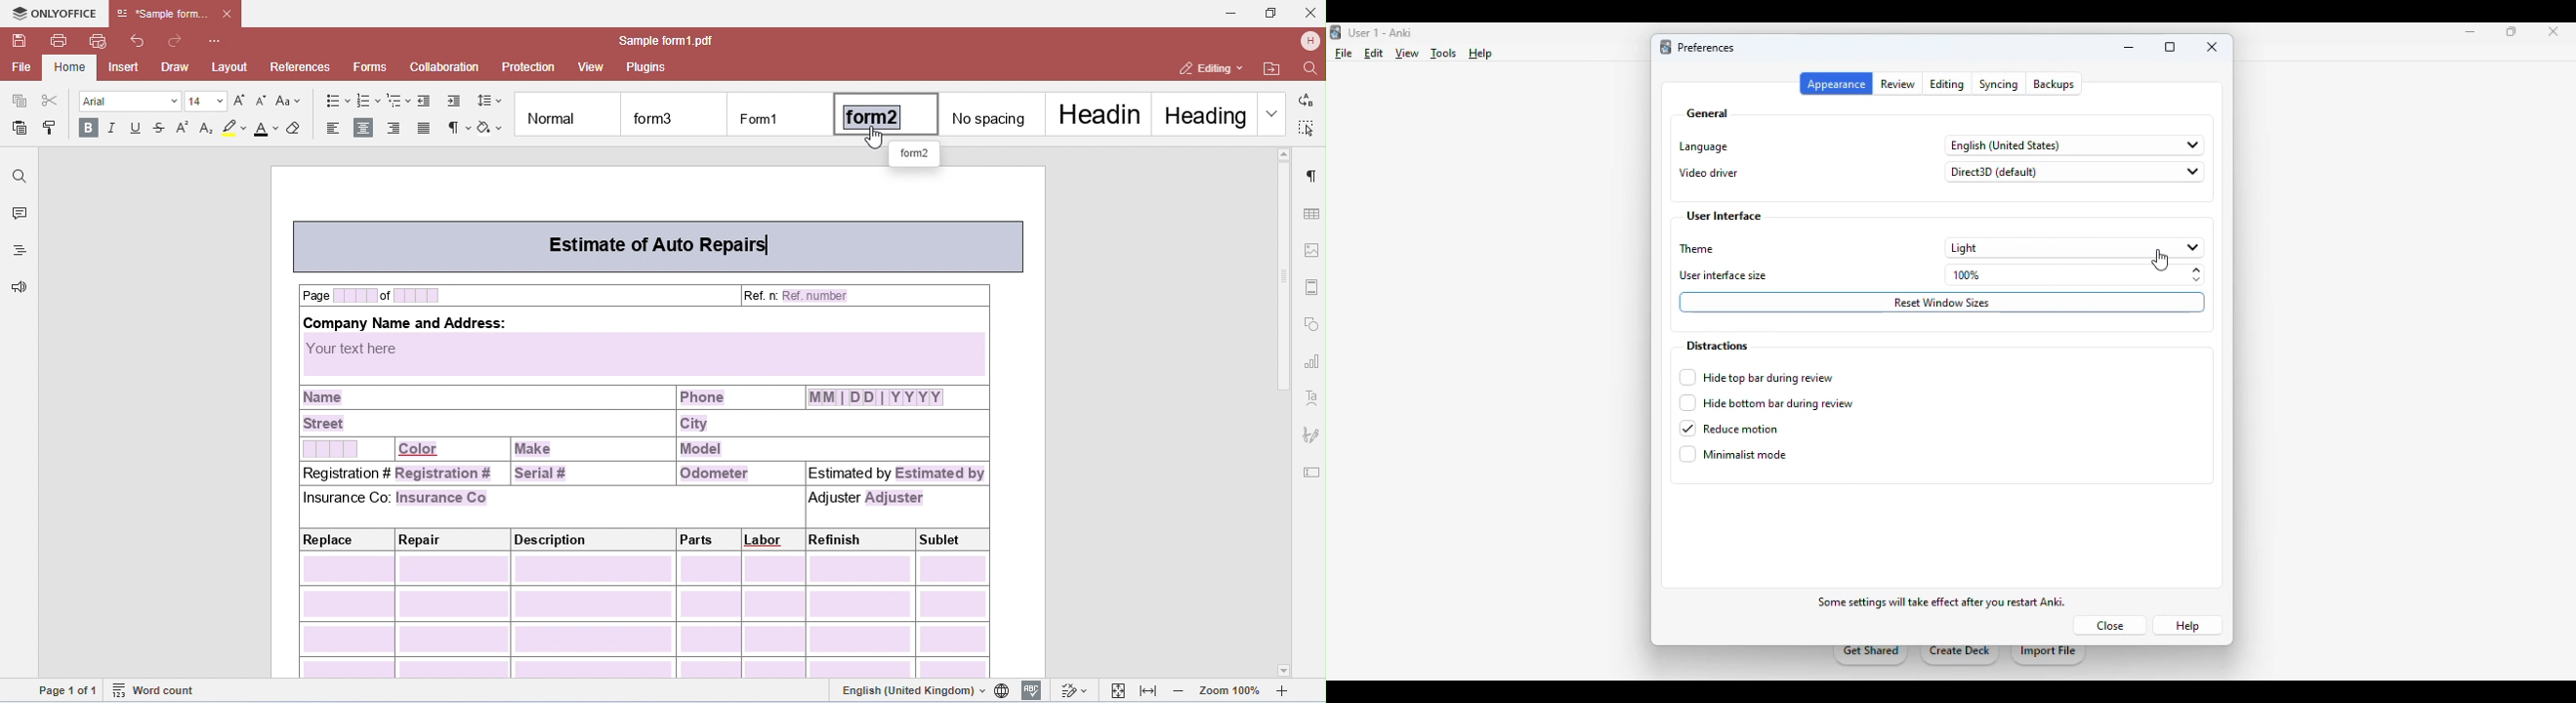 Image resolution: width=2576 pixels, height=728 pixels. What do you see at coordinates (1445, 54) in the screenshot?
I see `tools` at bounding box center [1445, 54].